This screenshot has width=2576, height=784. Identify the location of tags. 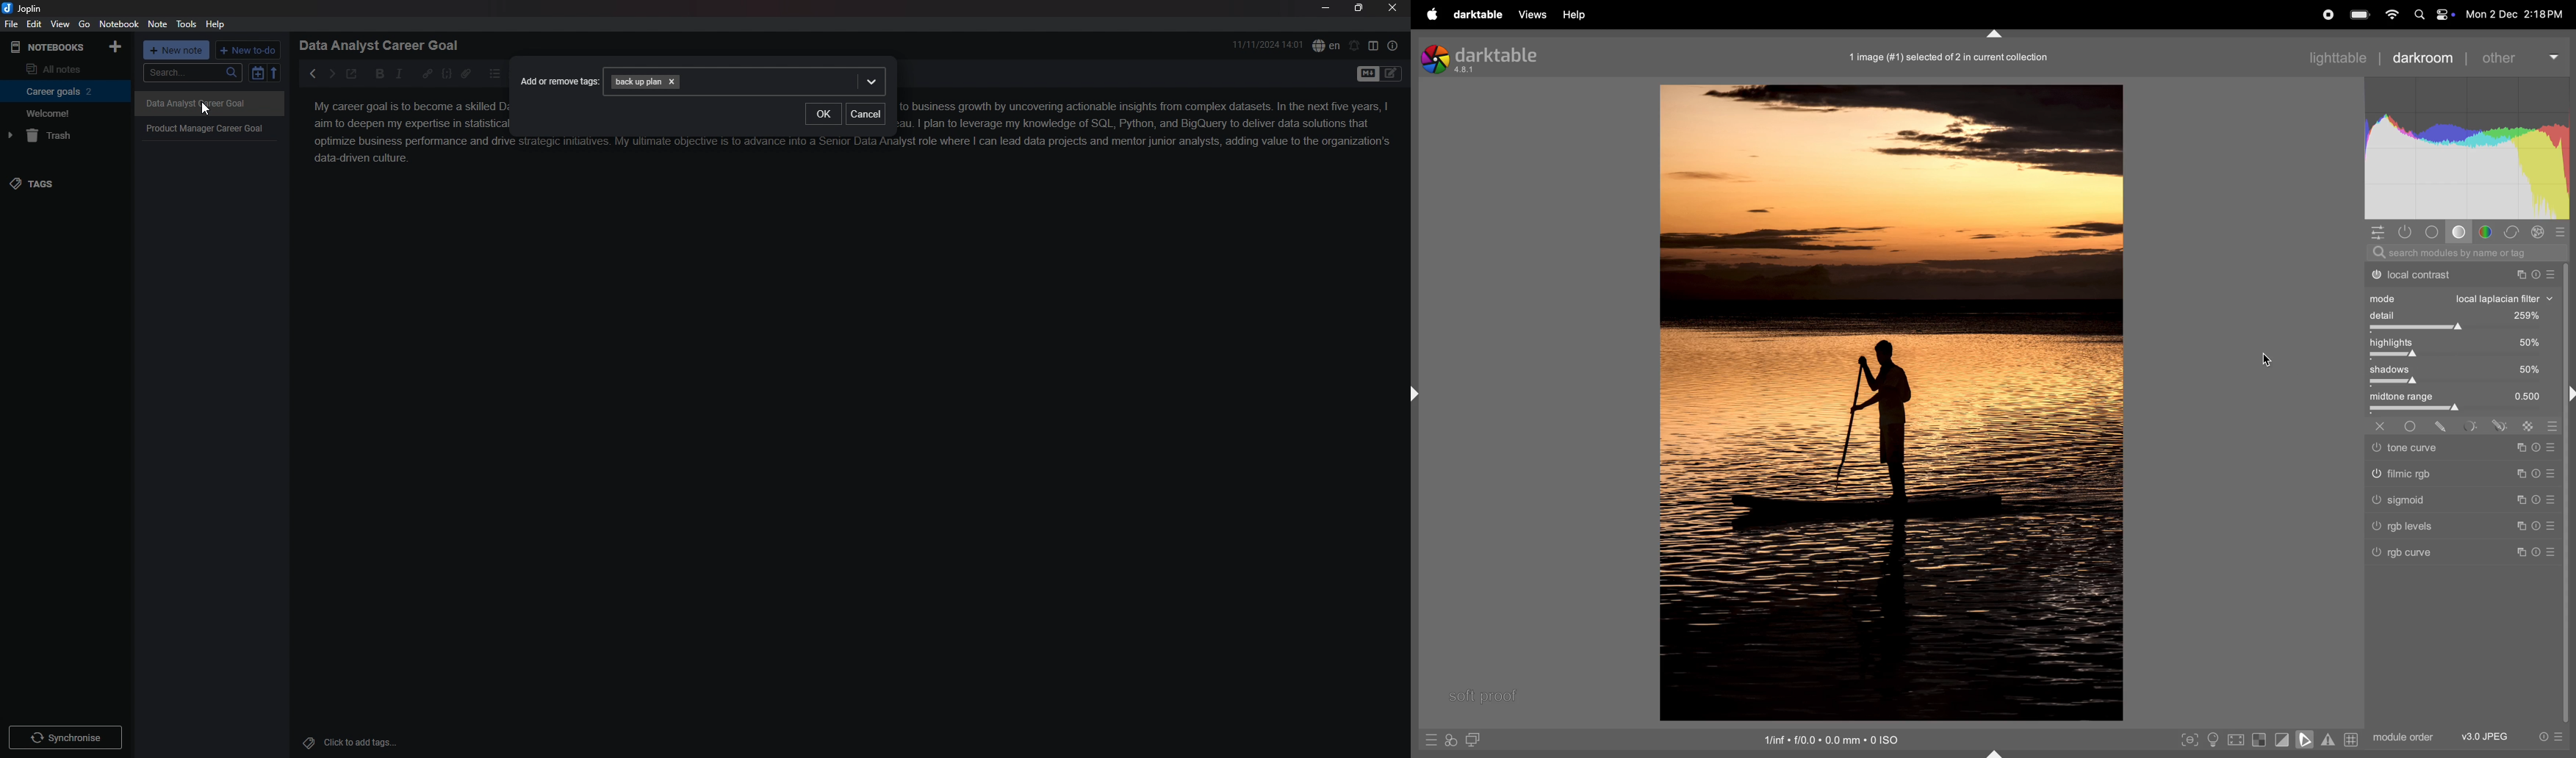
(65, 184).